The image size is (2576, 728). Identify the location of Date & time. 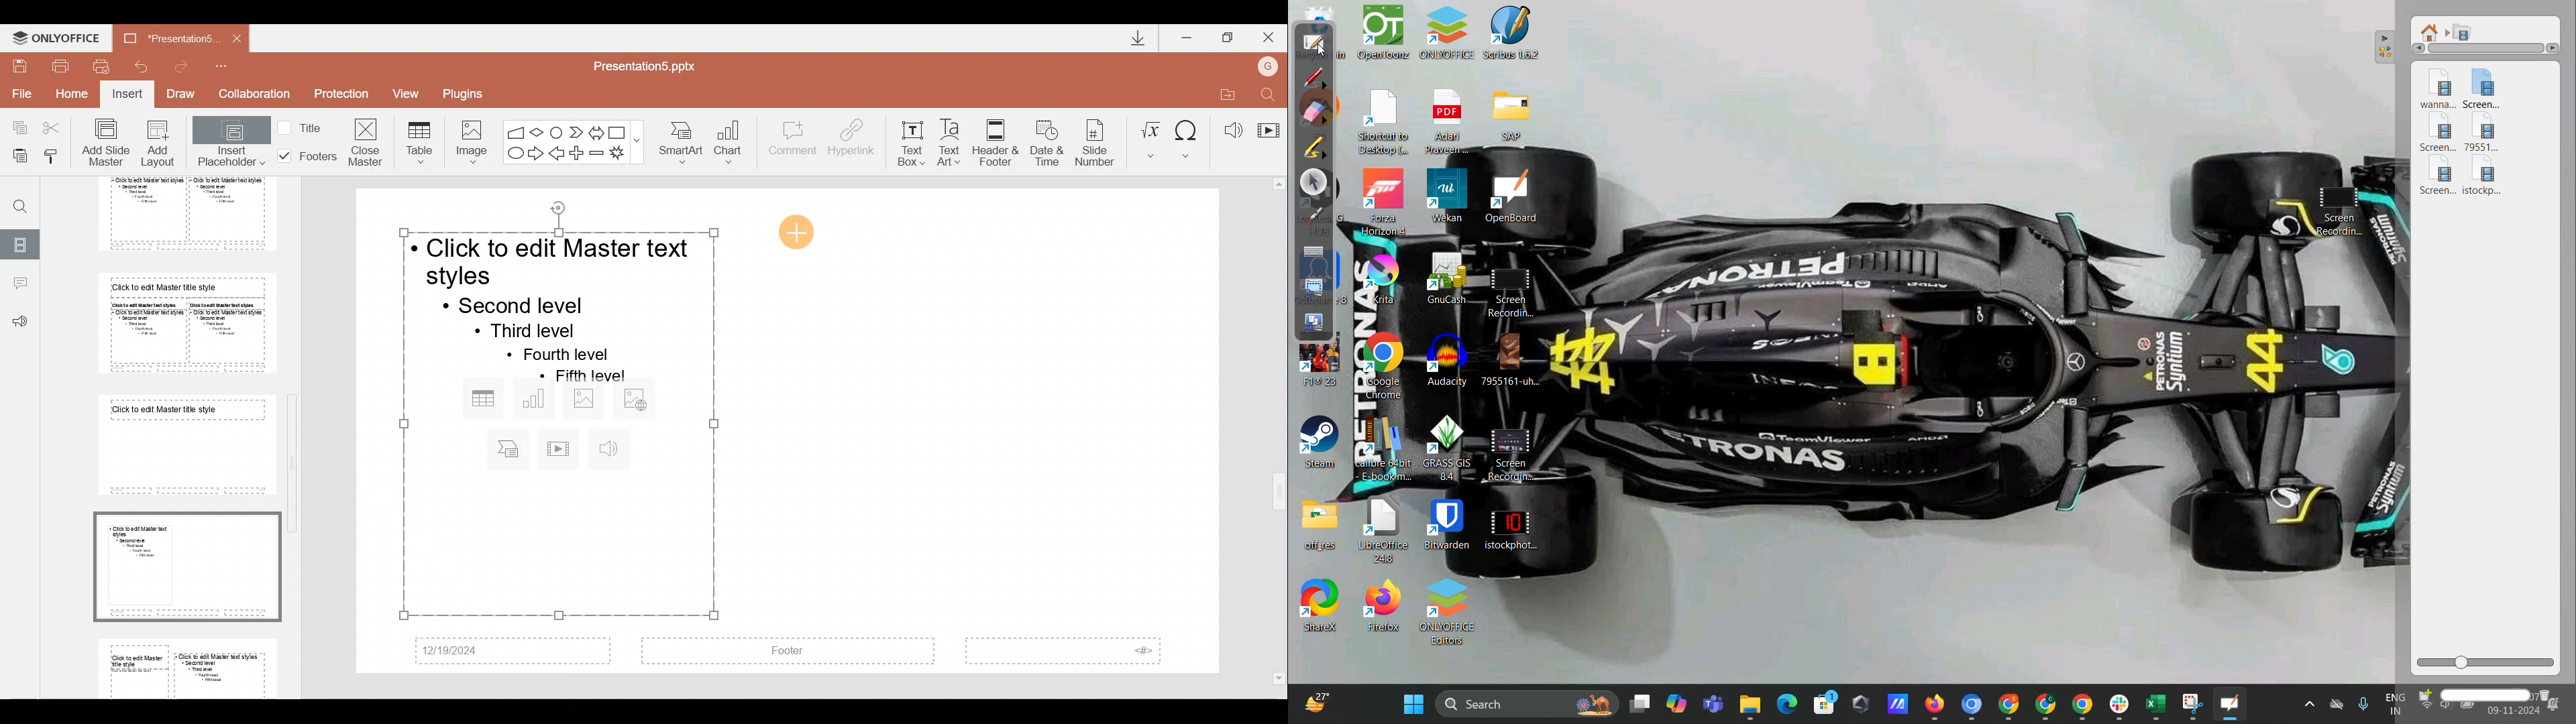
(1044, 140).